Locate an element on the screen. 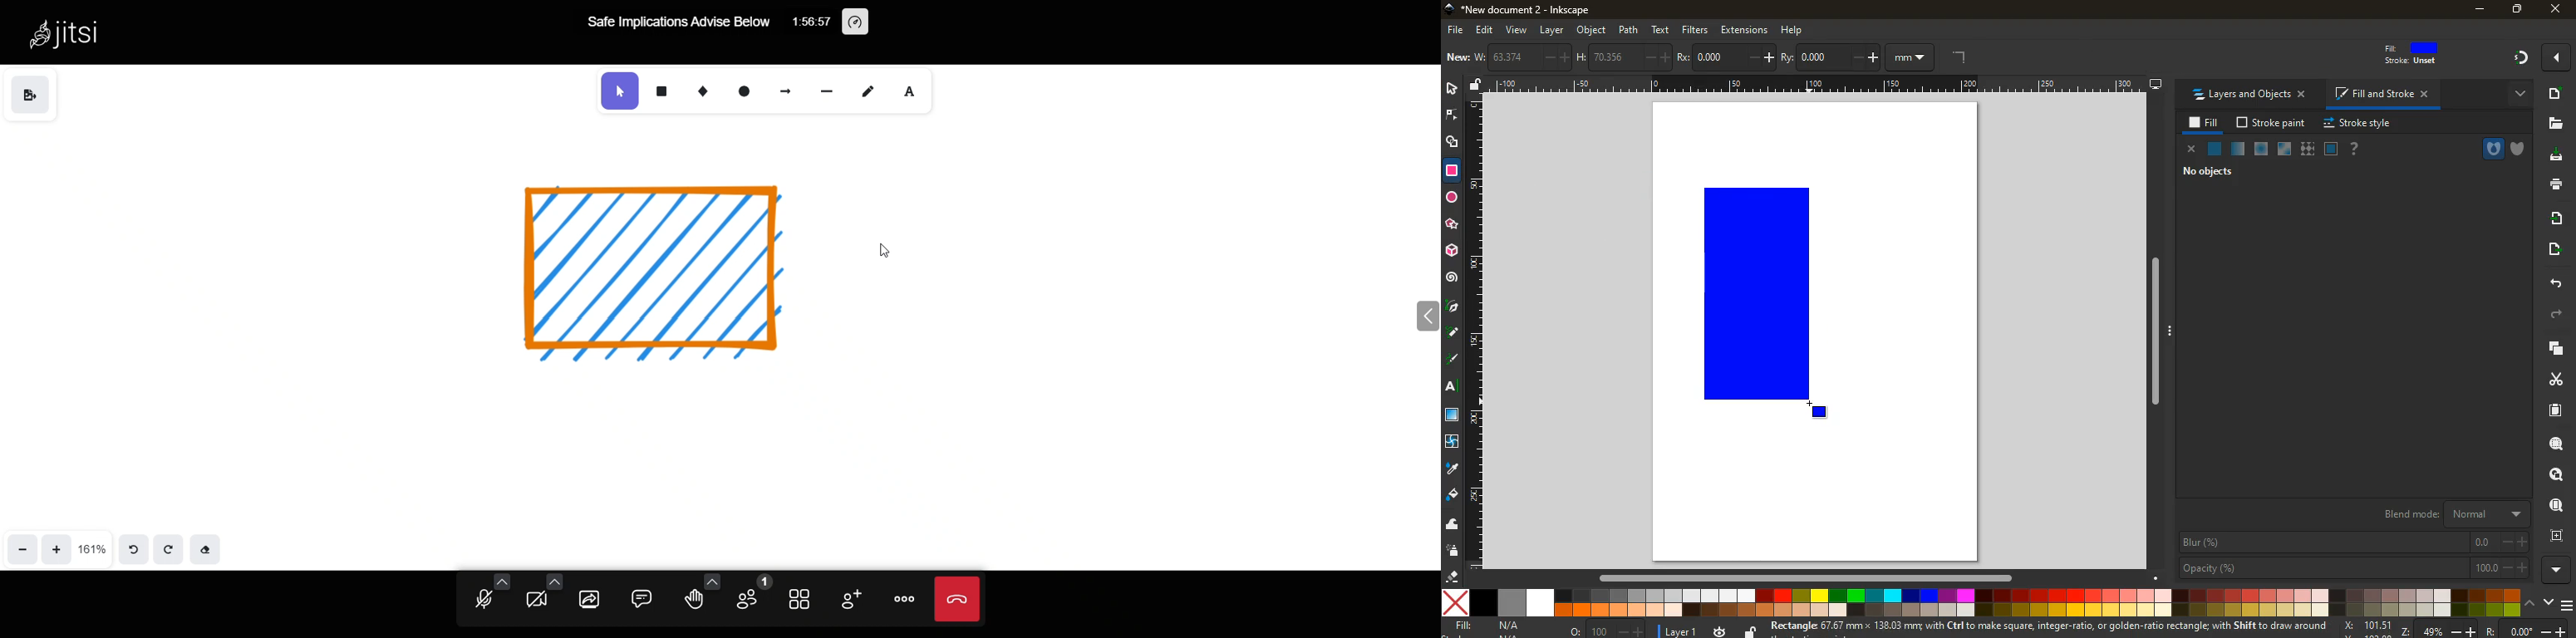 The width and height of the screenshot is (2576, 644). message is located at coordinates (2049, 626).